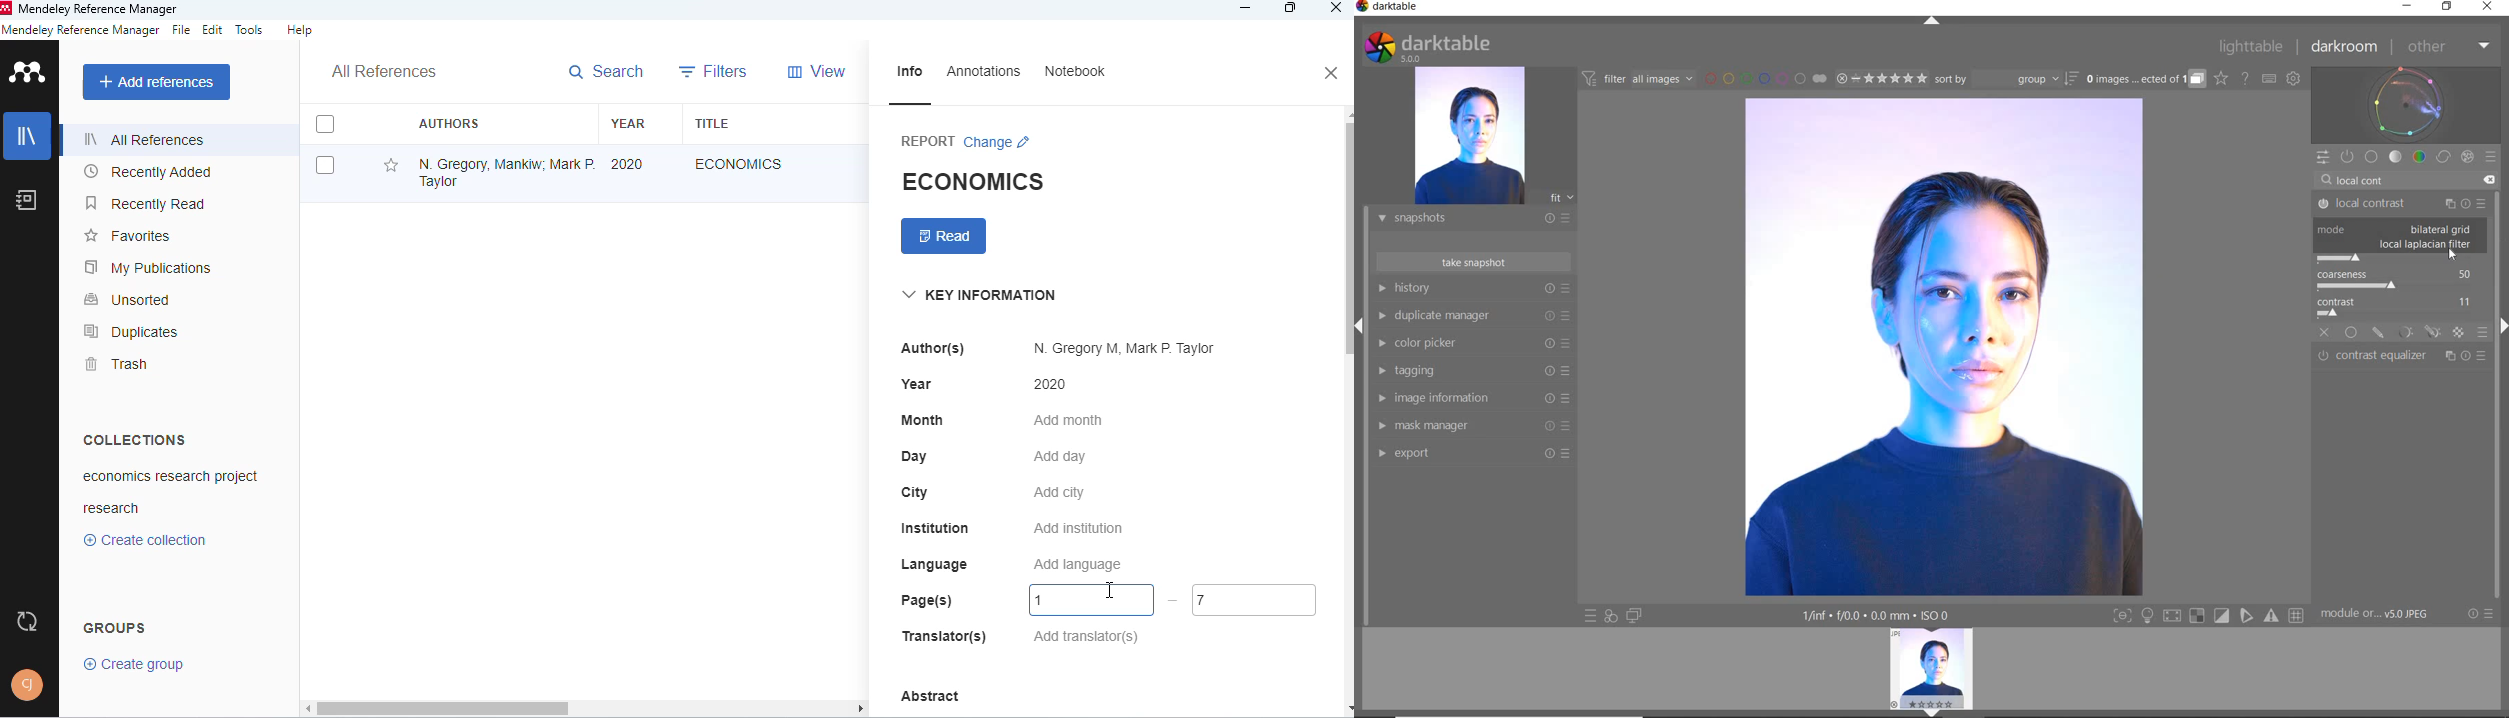 The image size is (2520, 728). Describe the element at coordinates (936, 528) in the screenshot. I see `institution` at that location.